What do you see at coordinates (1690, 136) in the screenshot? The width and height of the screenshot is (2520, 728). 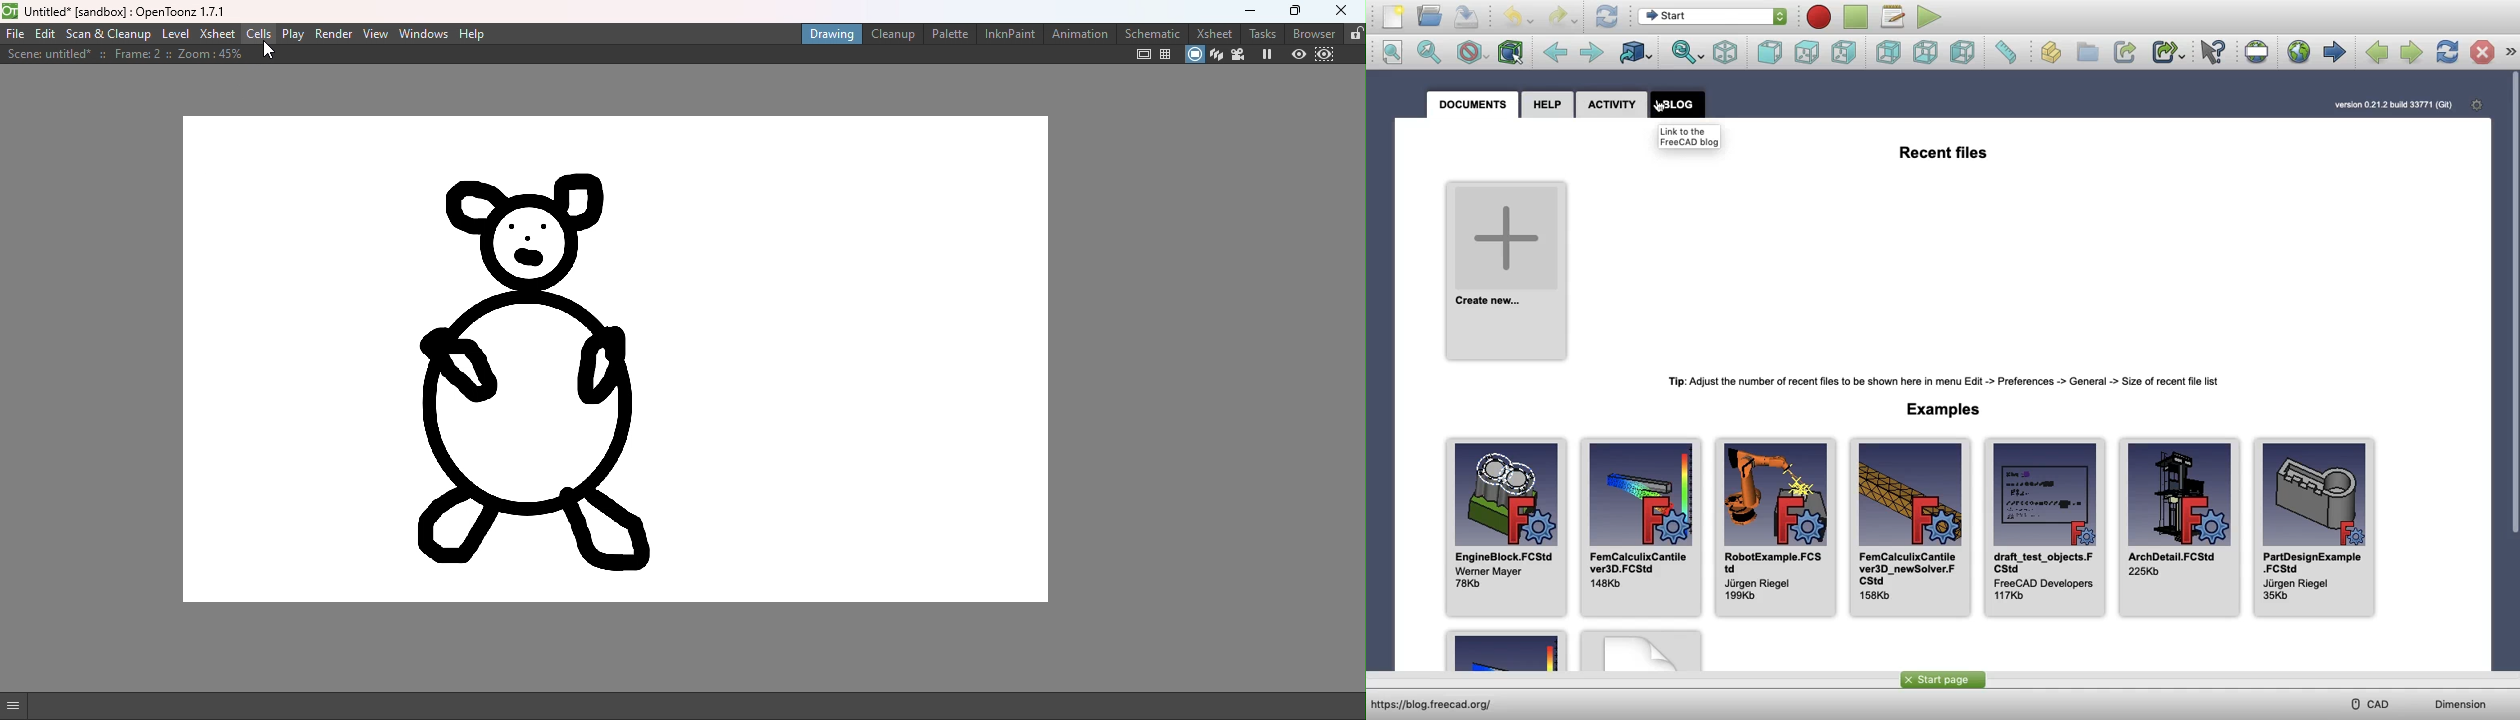 I see `Link to thee freecad blog` at bounding box center [1690, 136].